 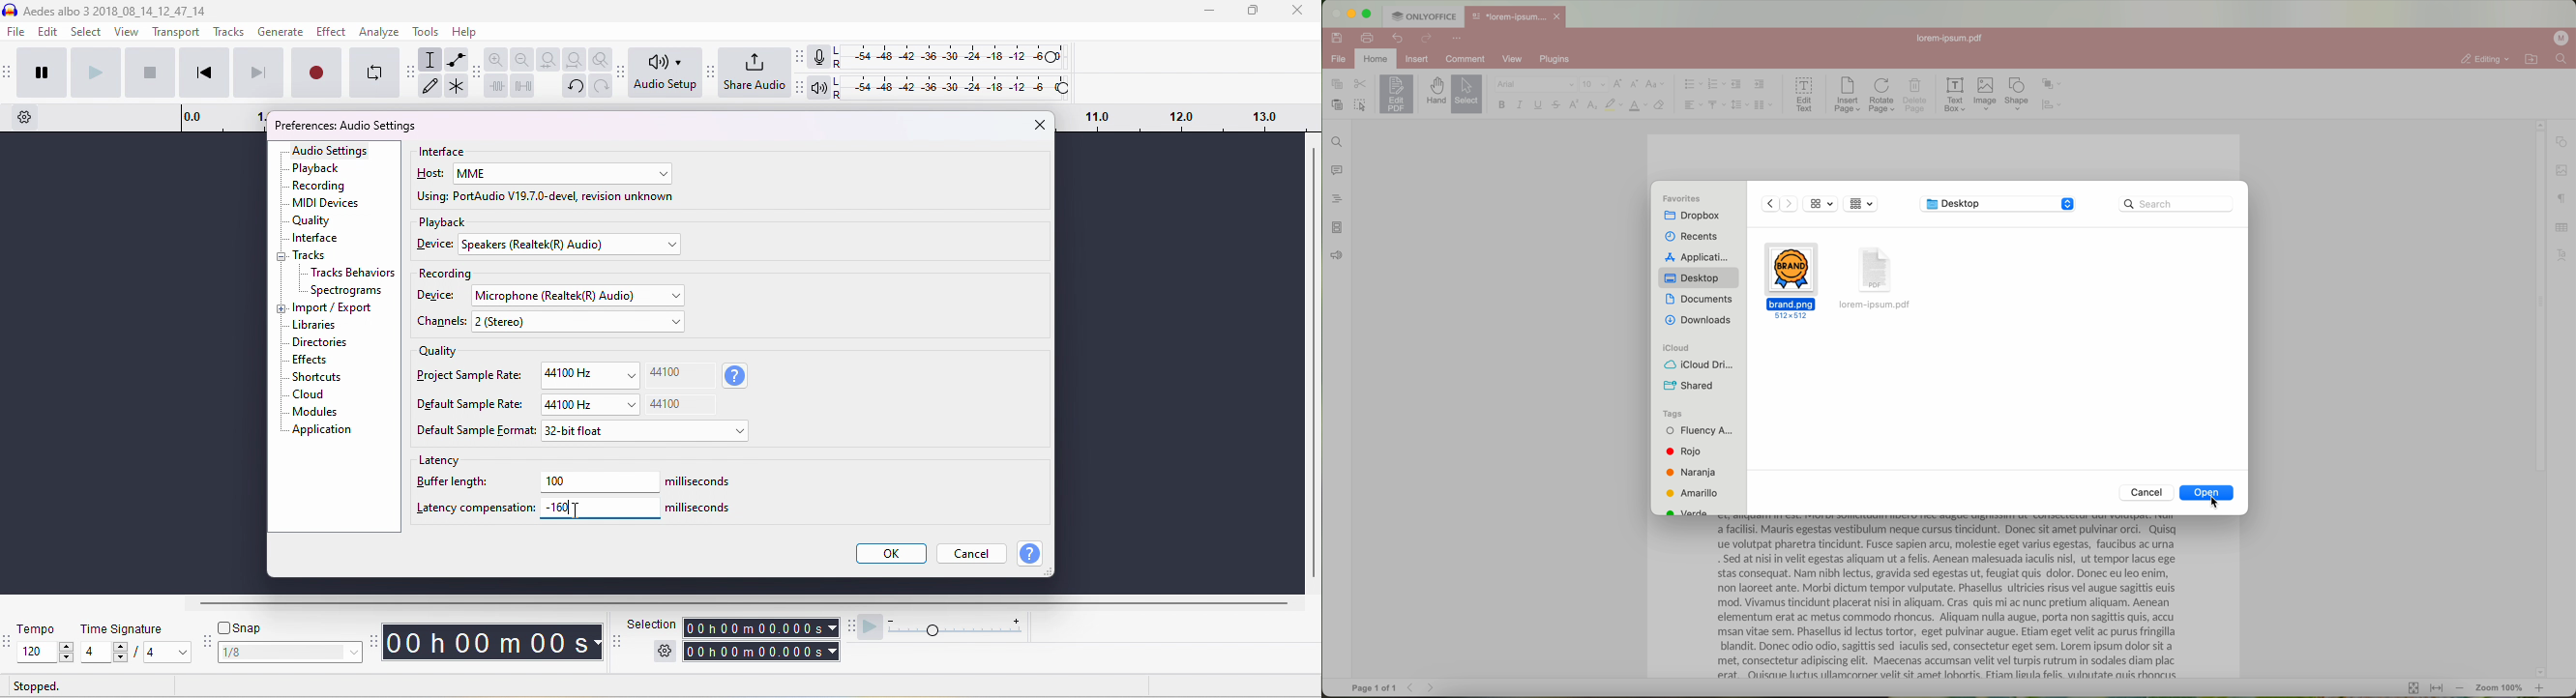 I want to click on libraries, so click(x=315, y=325).